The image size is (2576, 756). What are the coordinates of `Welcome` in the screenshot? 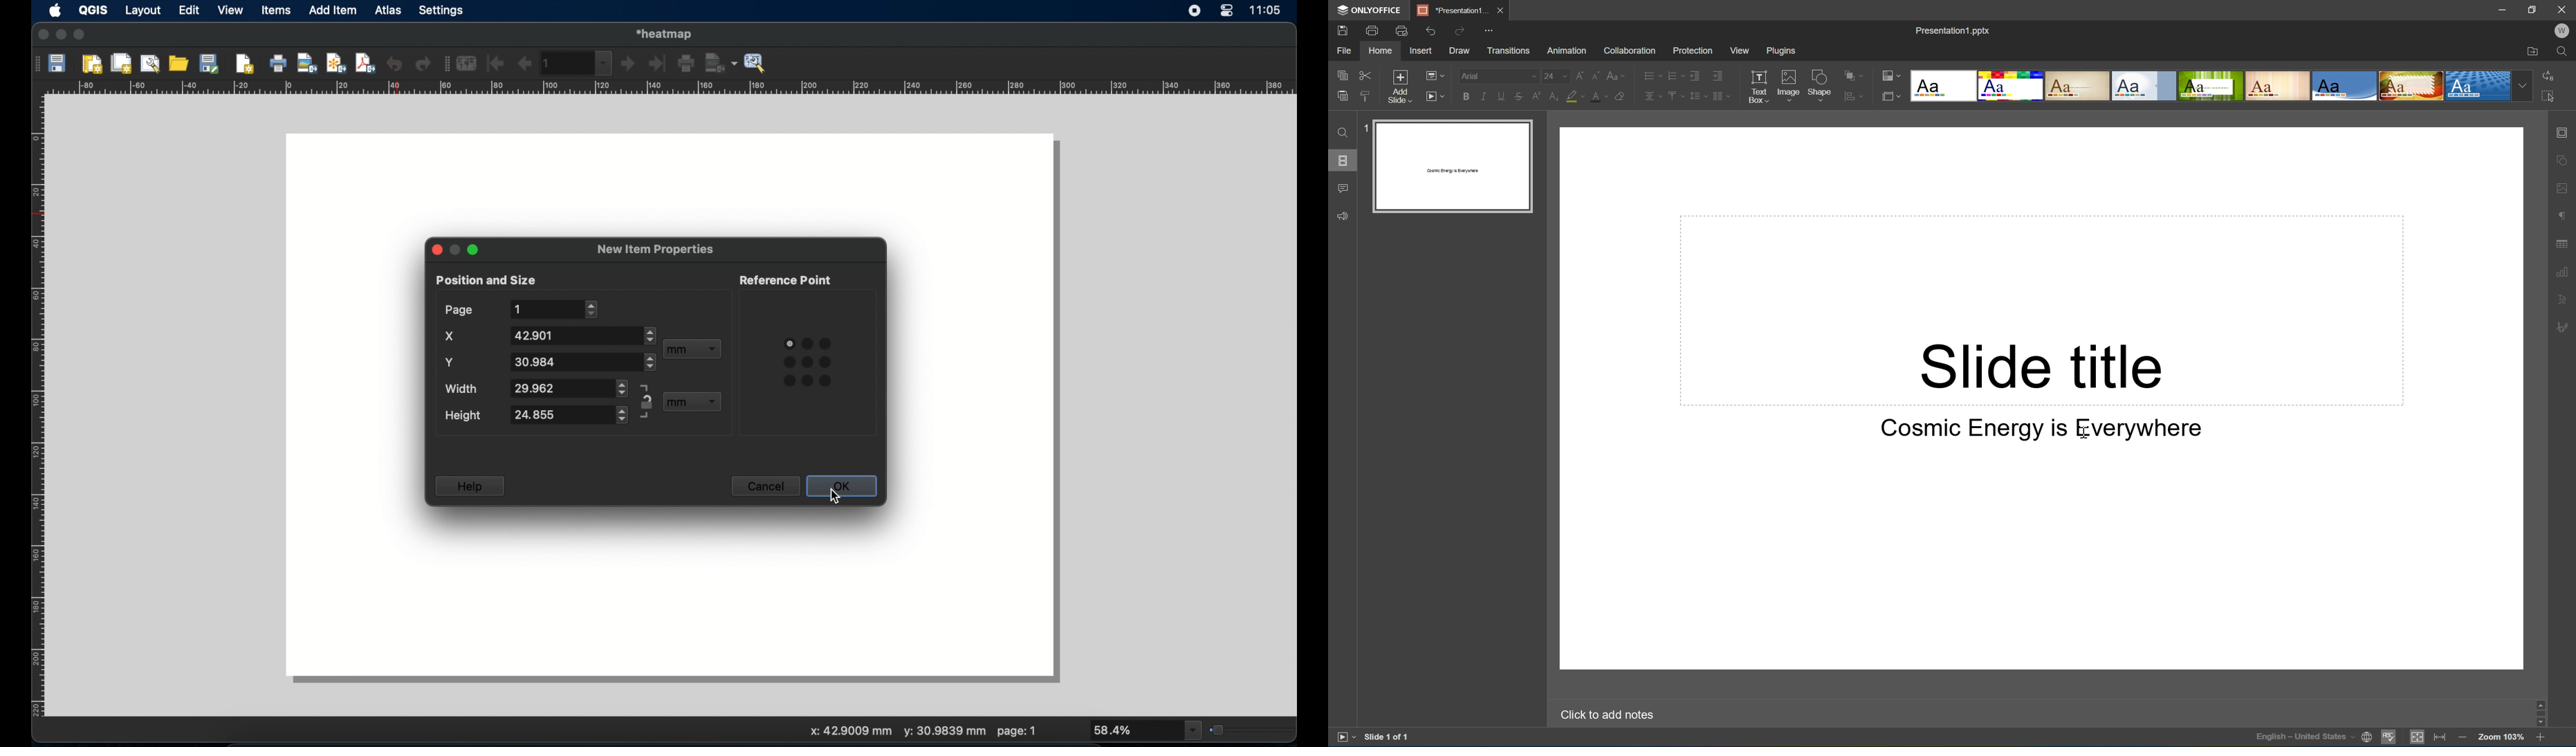 It's located at (2565, 29).